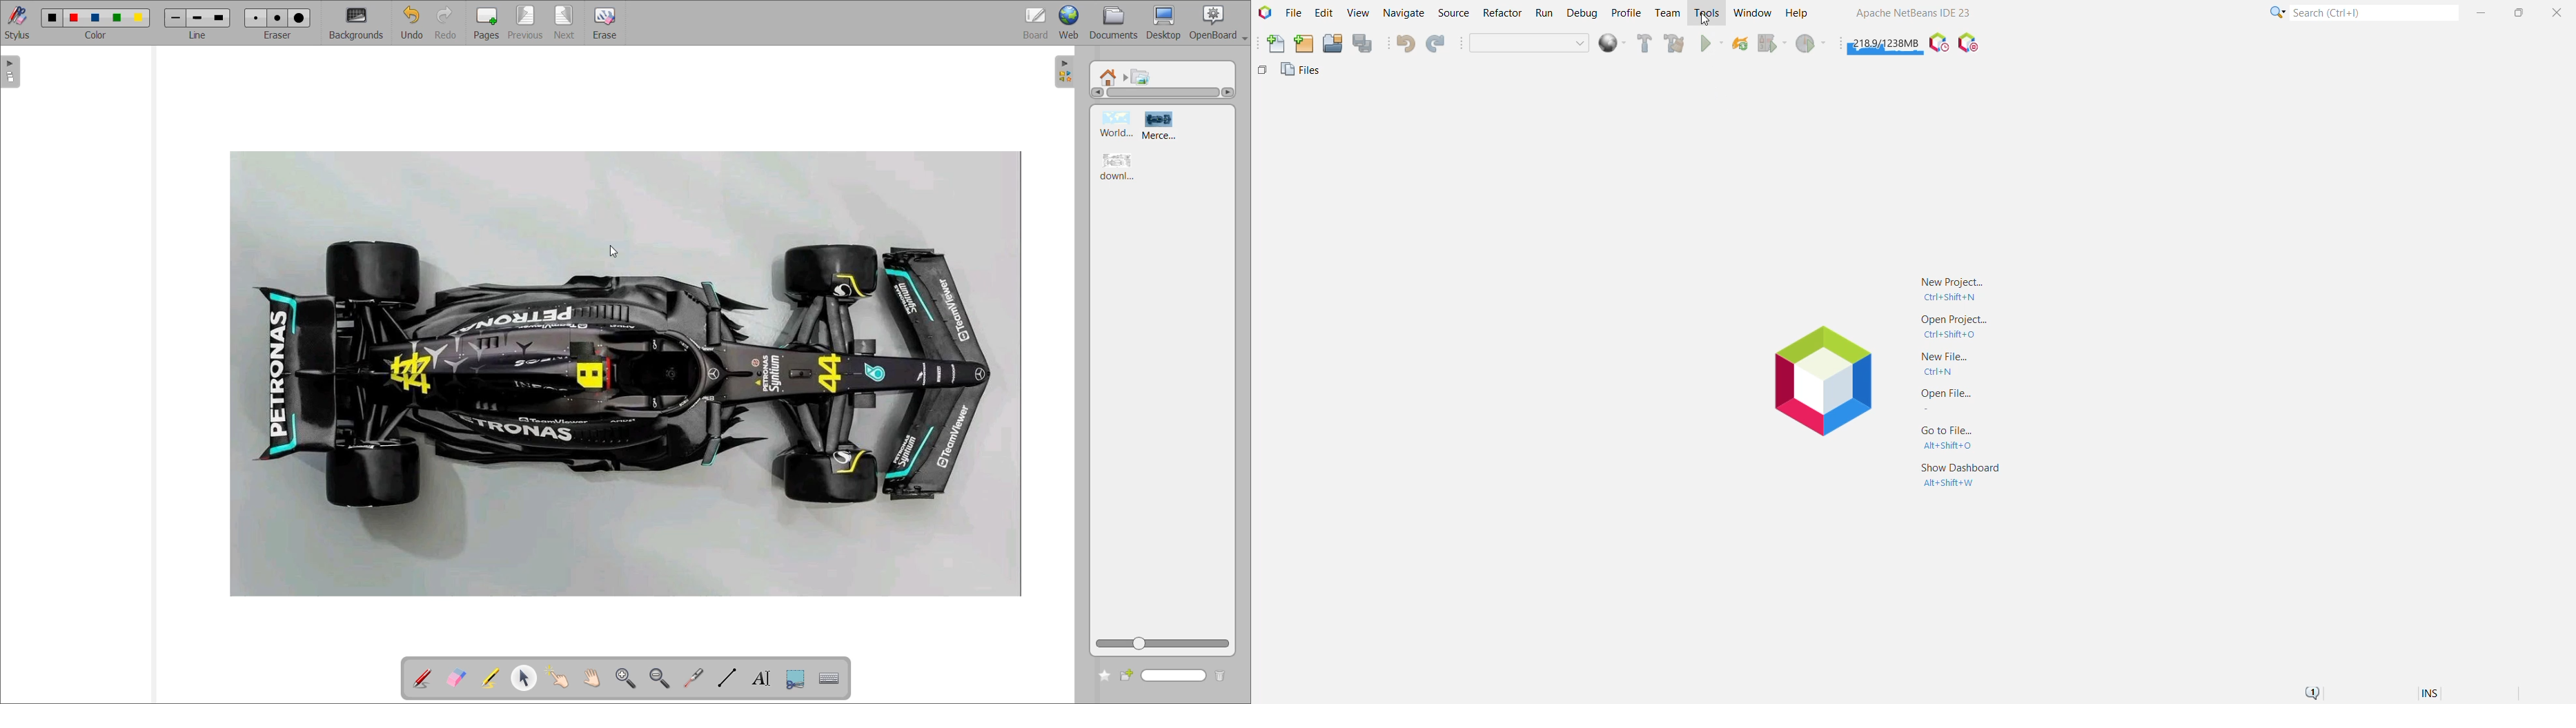 This screenshot has width=2576, height=728. Describe the element at coordinates (661, 679) in the screenshot. I see `zoom out` at that location.